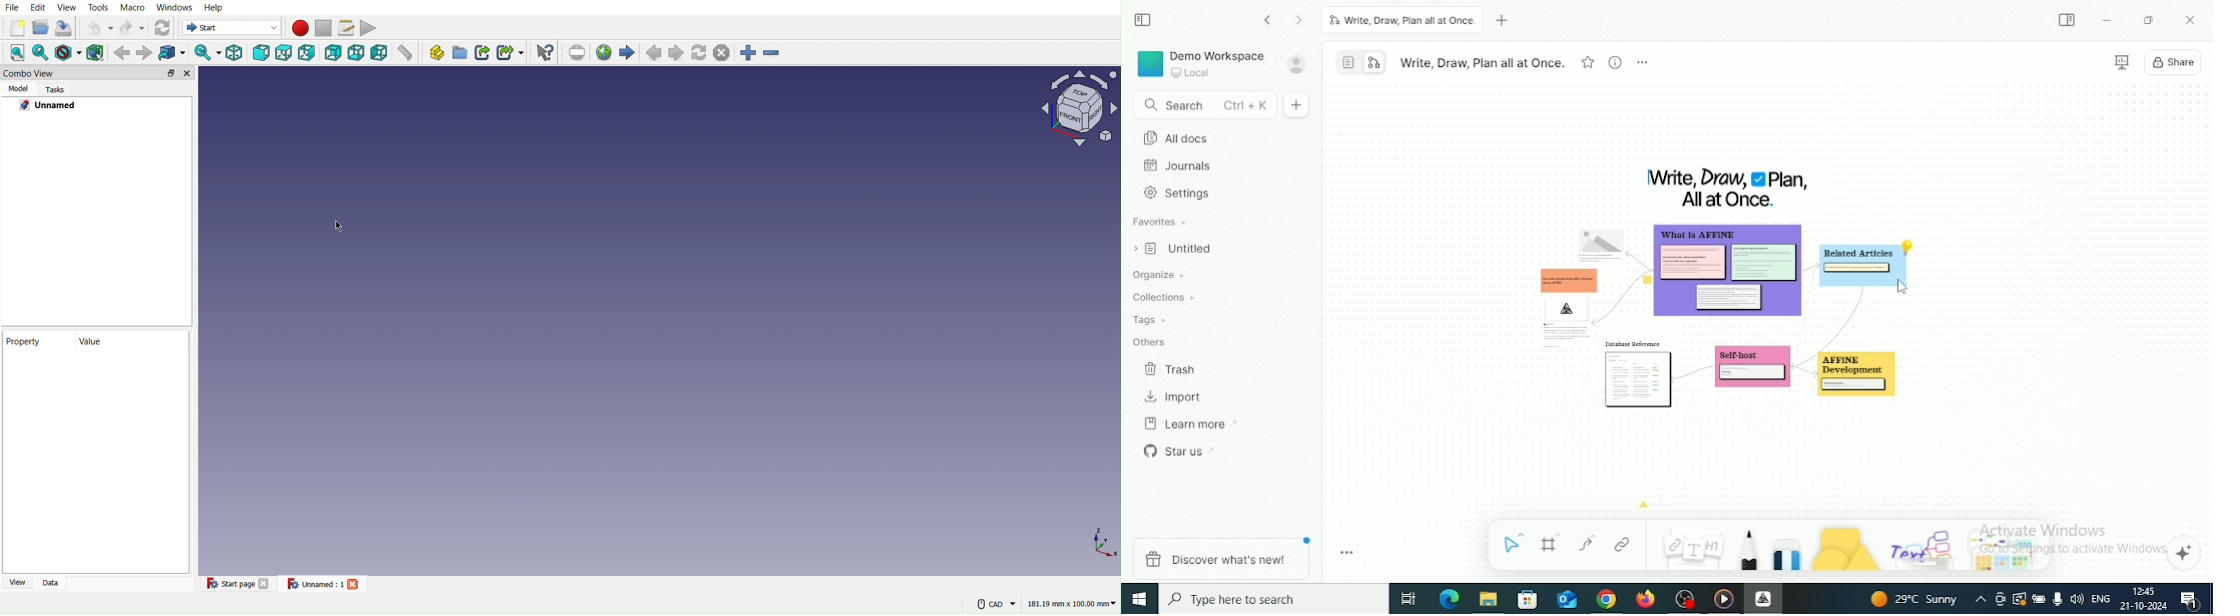 The width and height of the screenshot is (2240, 616). What do you see at coordinates (2039, 597) in the screenshot?
I see `Charging, plugged in` at bounding box center [2039, 597].